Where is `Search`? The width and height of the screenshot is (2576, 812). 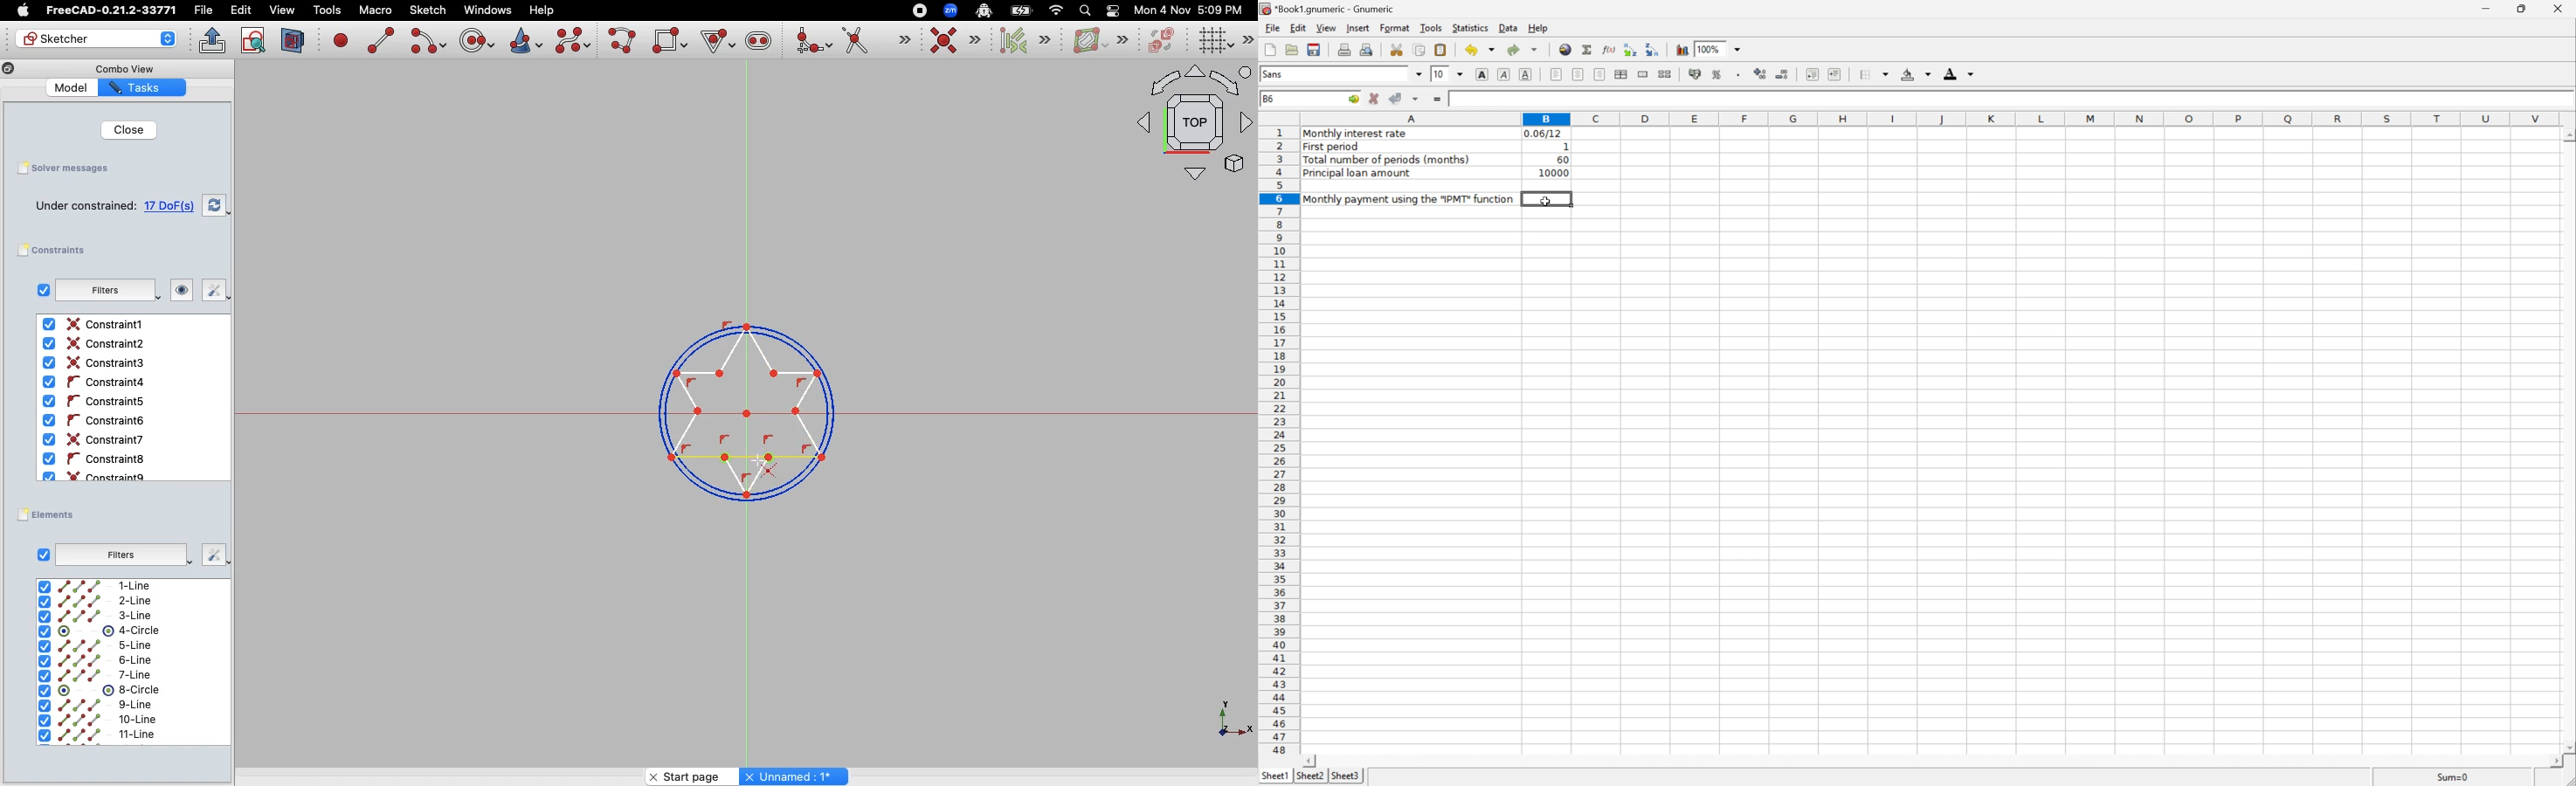 Search is located at coordinates (1084, 10).